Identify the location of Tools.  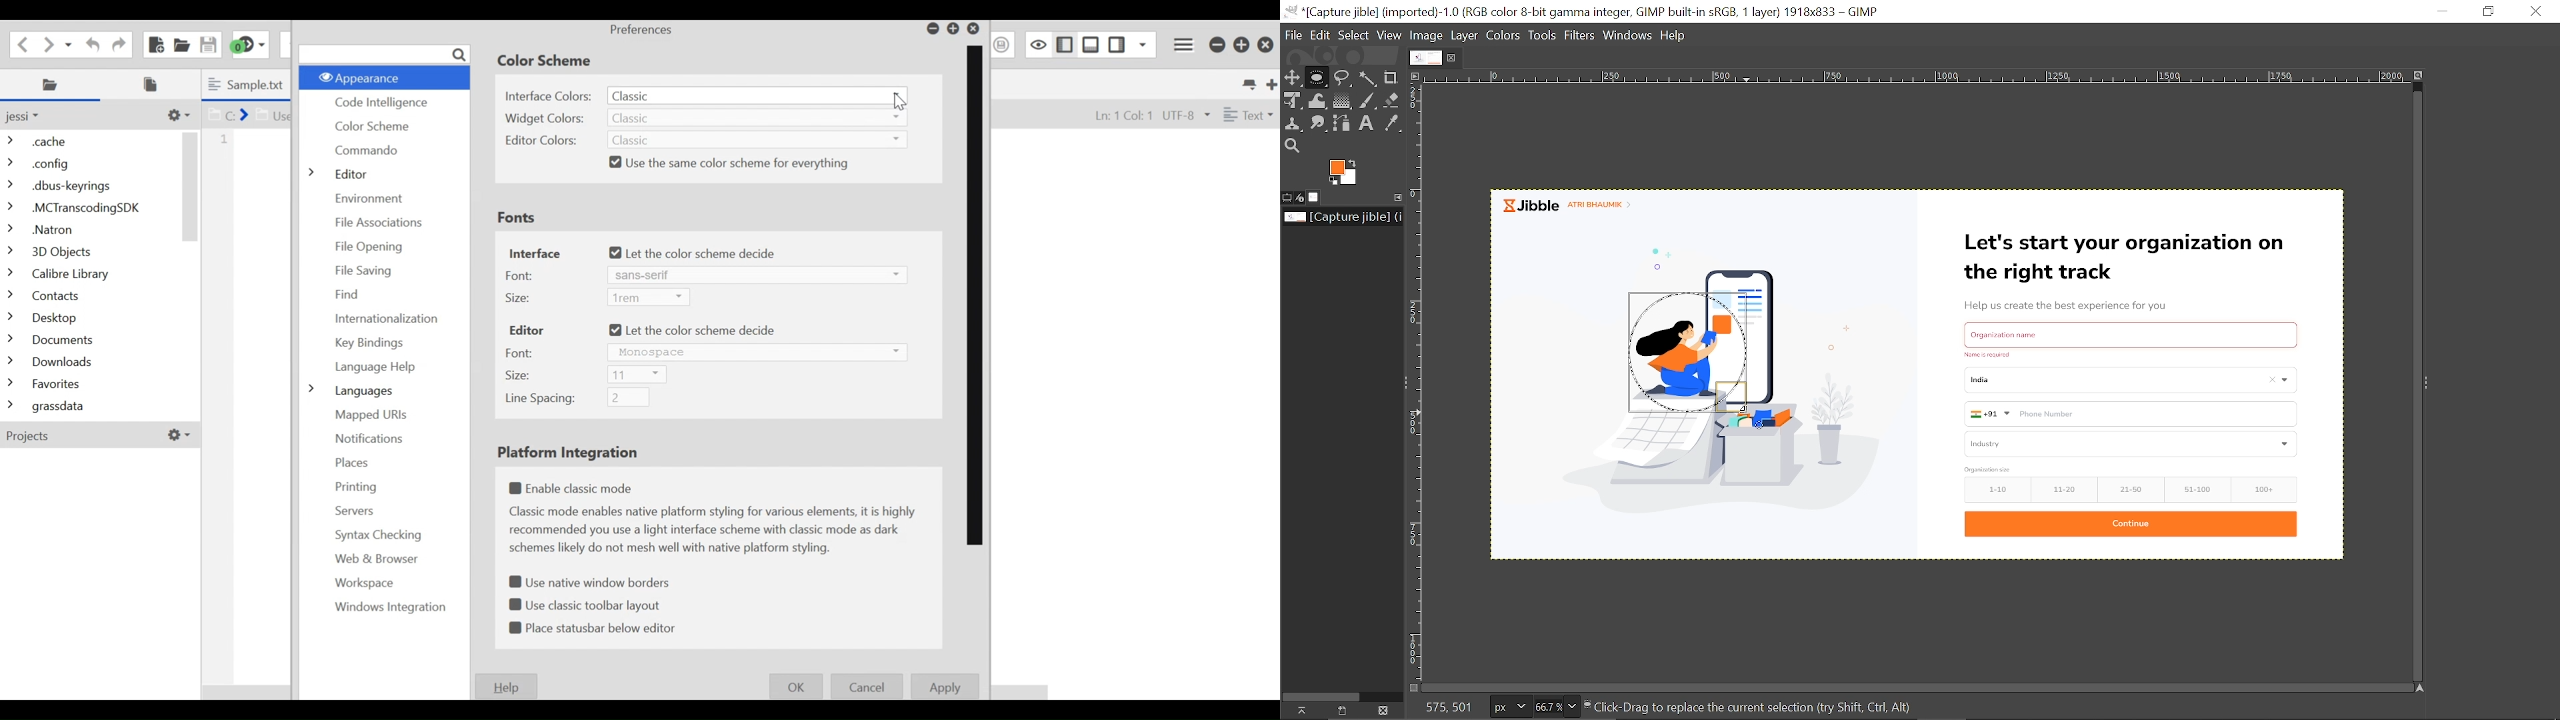
(1544, 35).